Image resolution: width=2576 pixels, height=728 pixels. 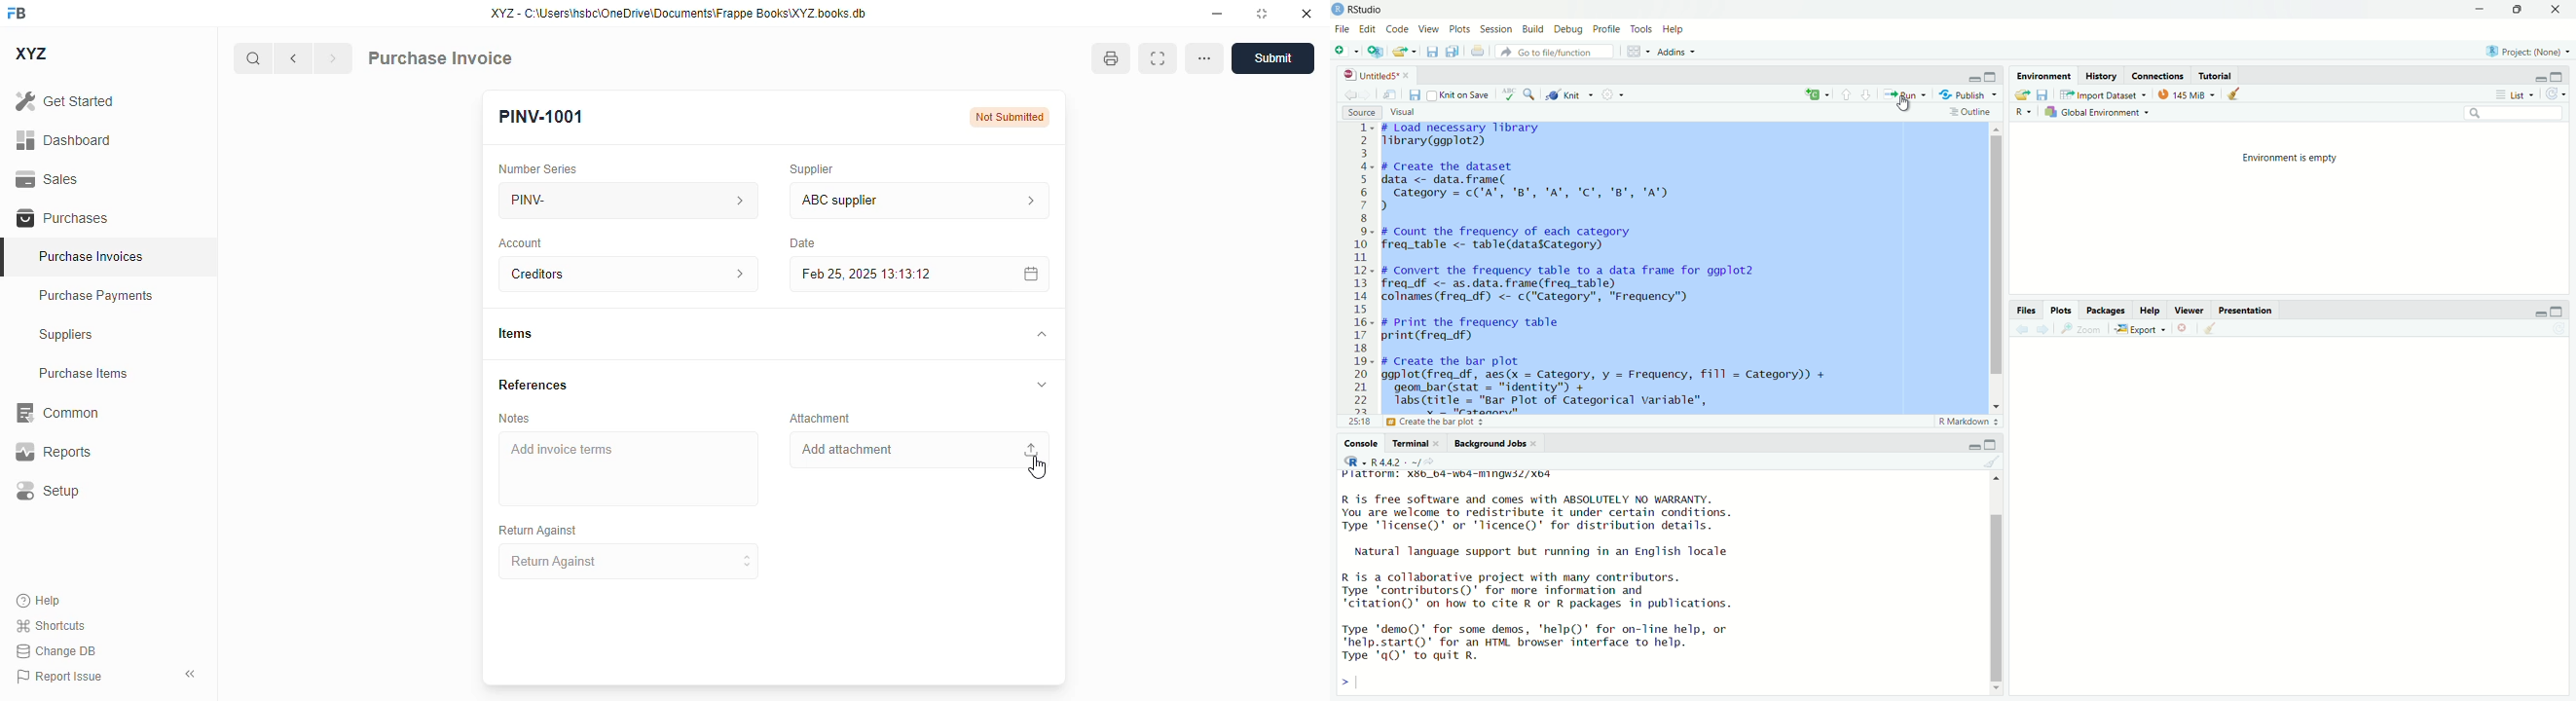 What do you see at coordinates (1306, 13) in the screenshot?
I see `close` at bounding box center [1306, 13].